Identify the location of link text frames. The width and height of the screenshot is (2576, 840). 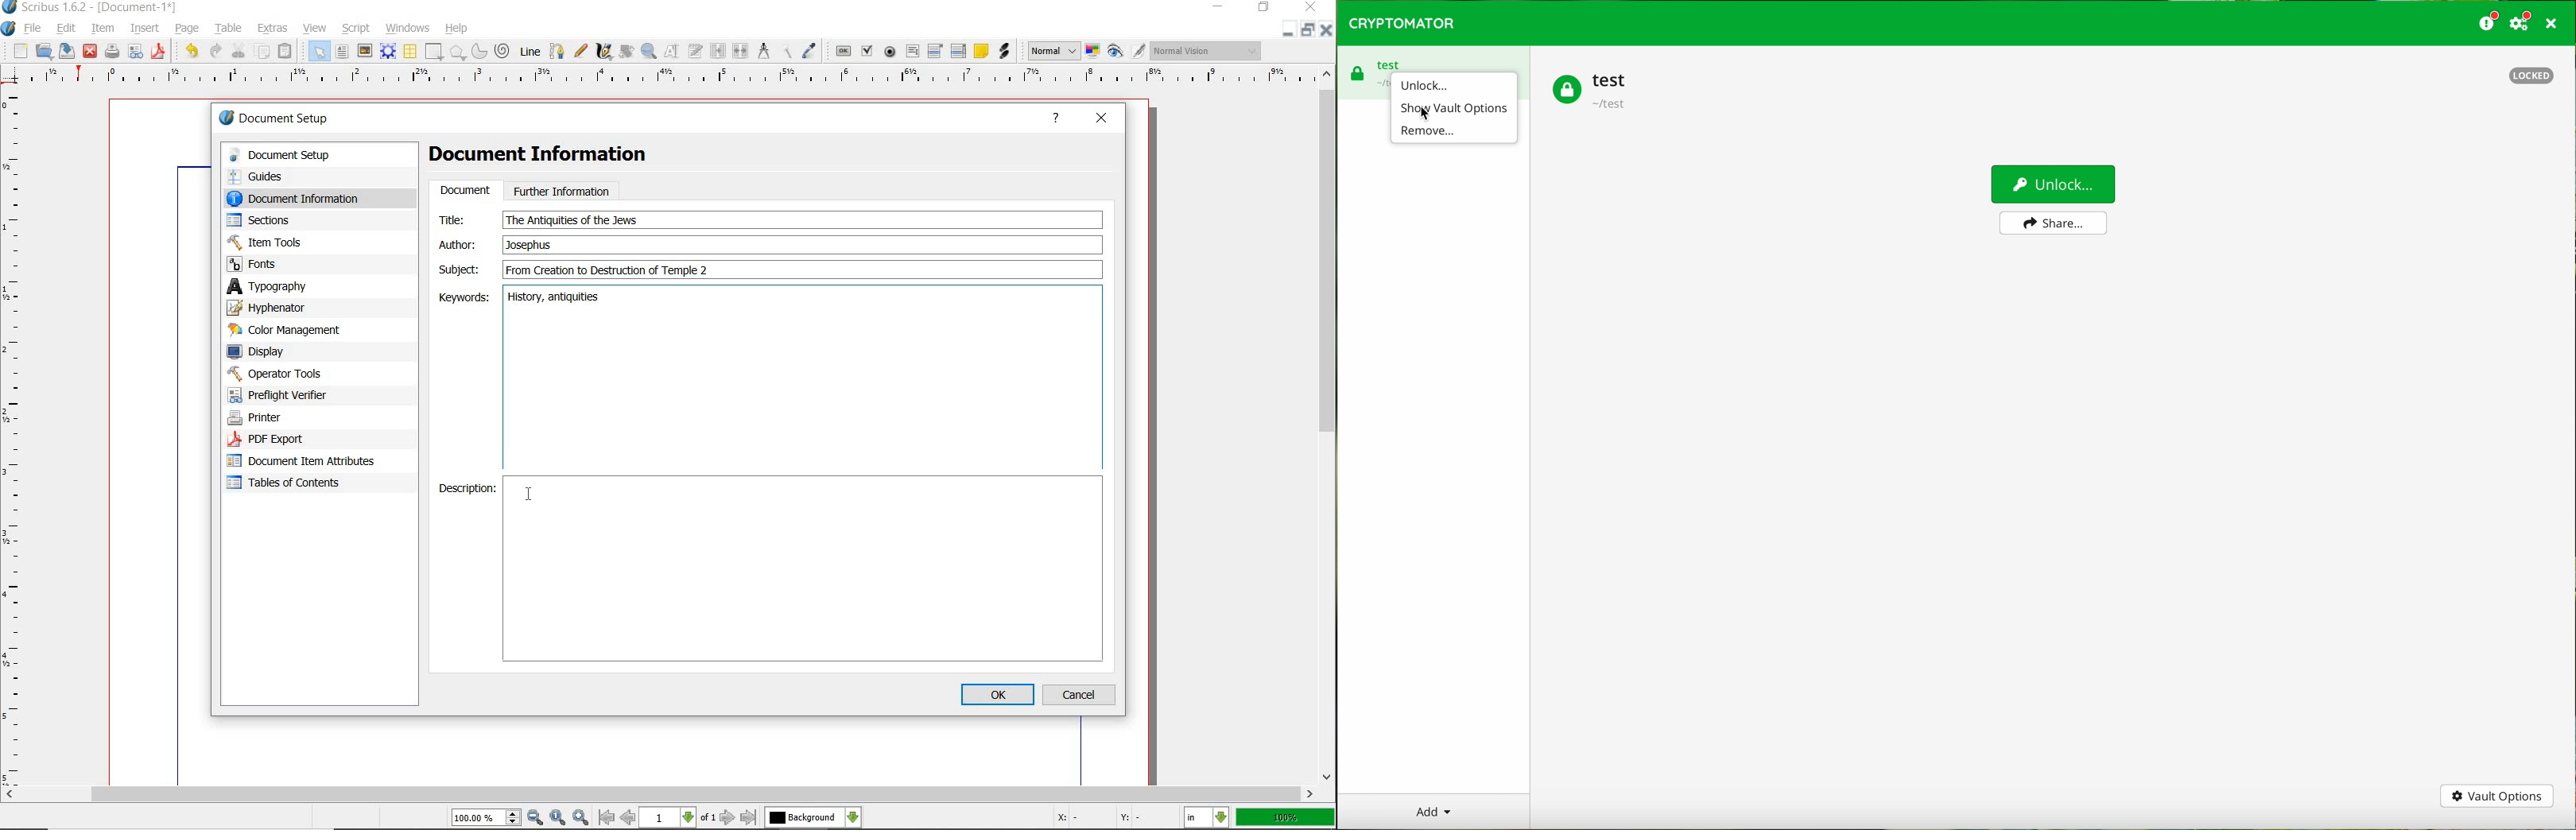
(718, 52).